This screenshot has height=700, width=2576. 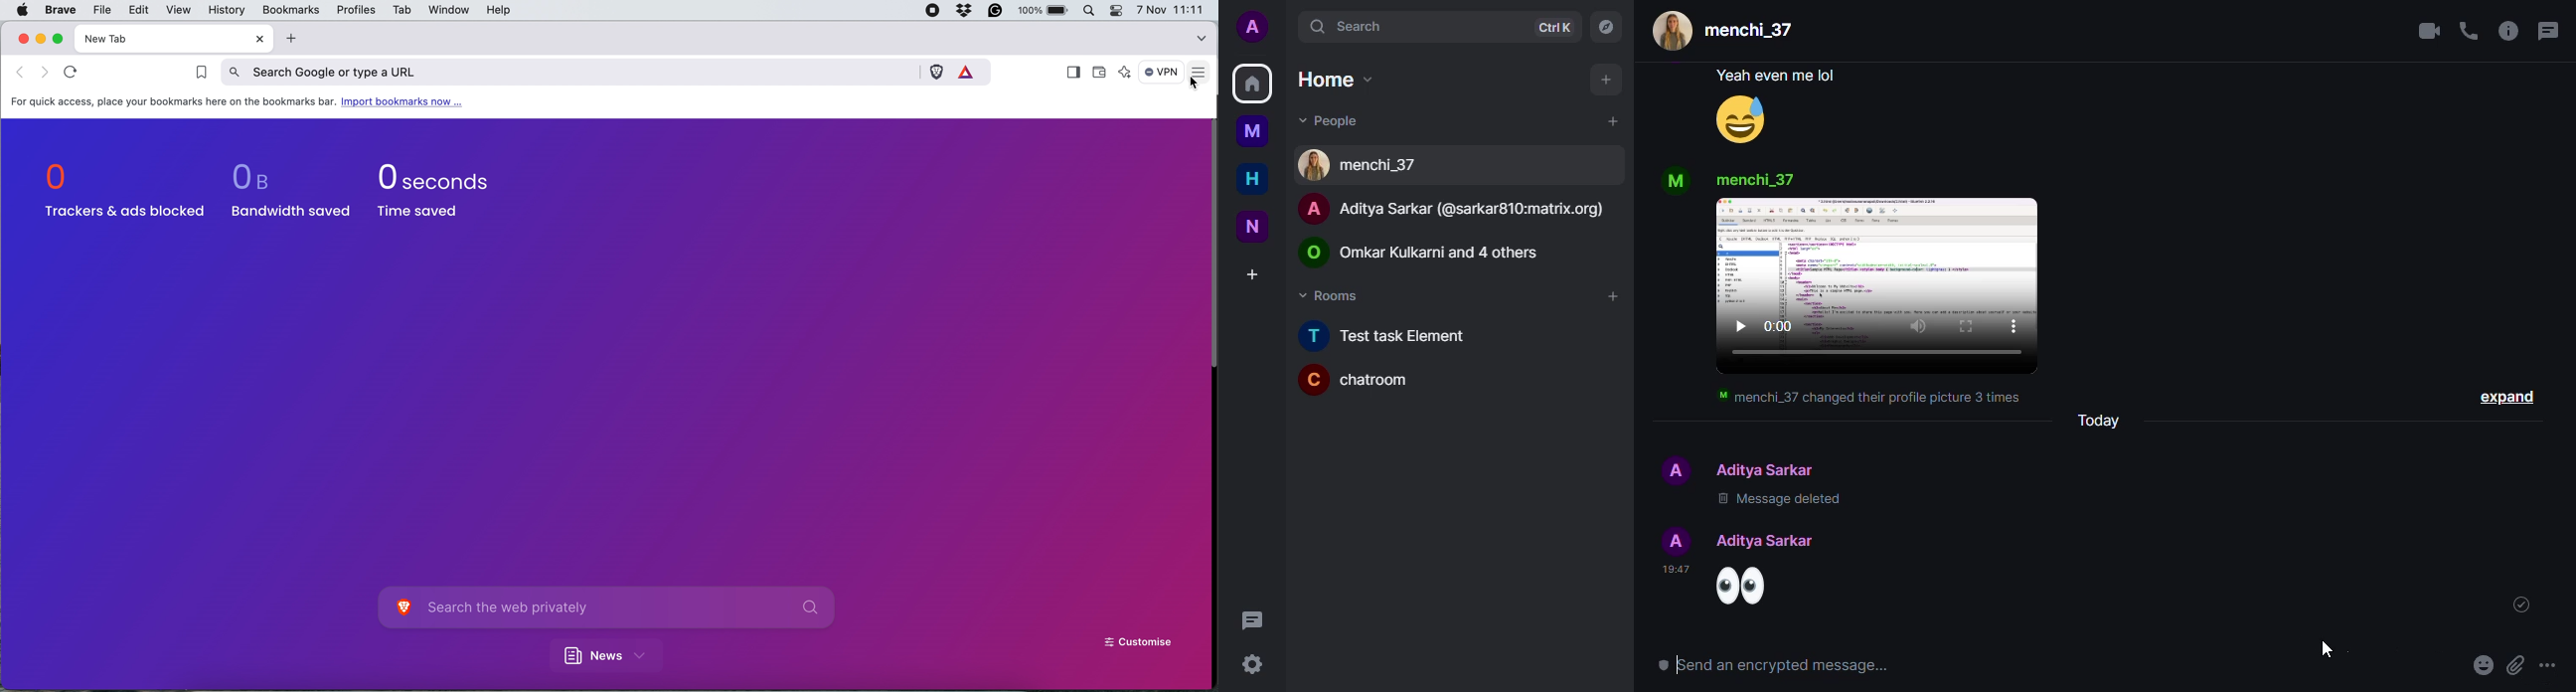 What do you see at coordinates (1255, 131) in the screenshot?
I see `myspace` at bounding box center [1255, 131].